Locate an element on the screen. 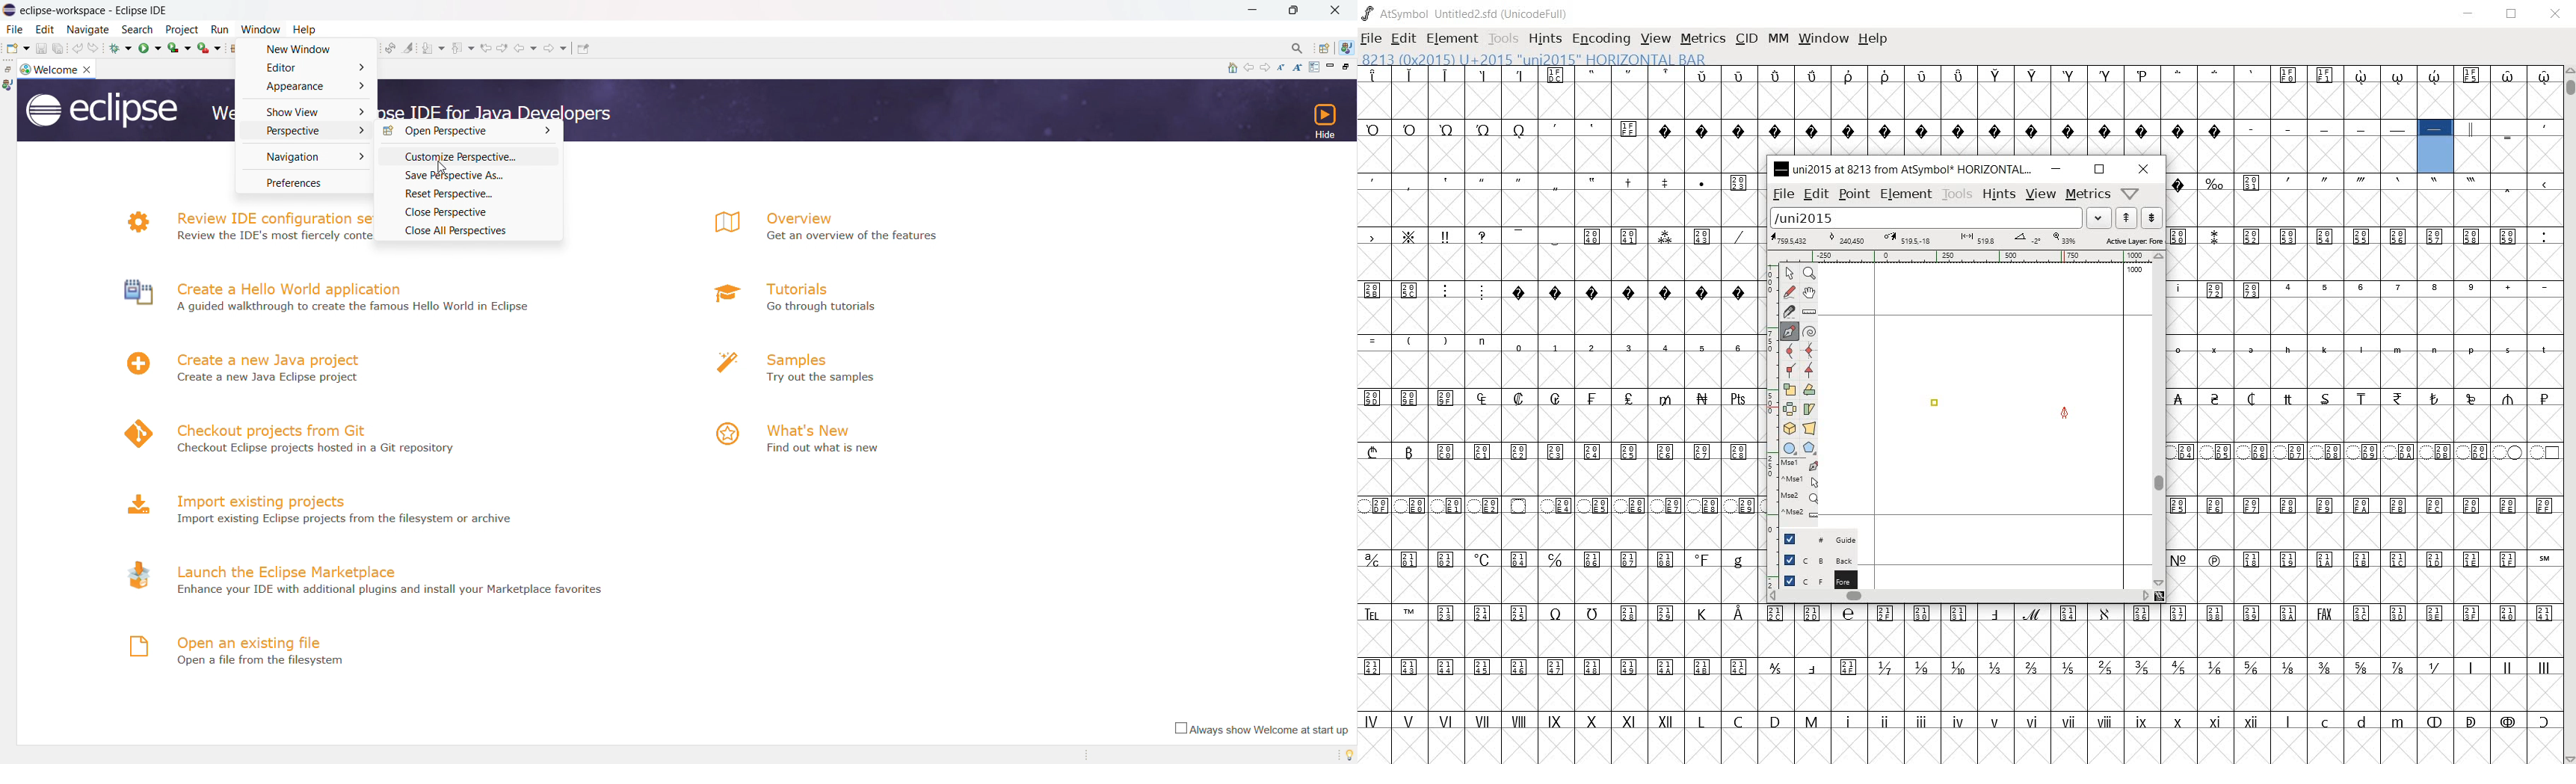 The width and height of the screenshot is (2576, 784). show the next word on the list is located at coordinates (2125, 218).